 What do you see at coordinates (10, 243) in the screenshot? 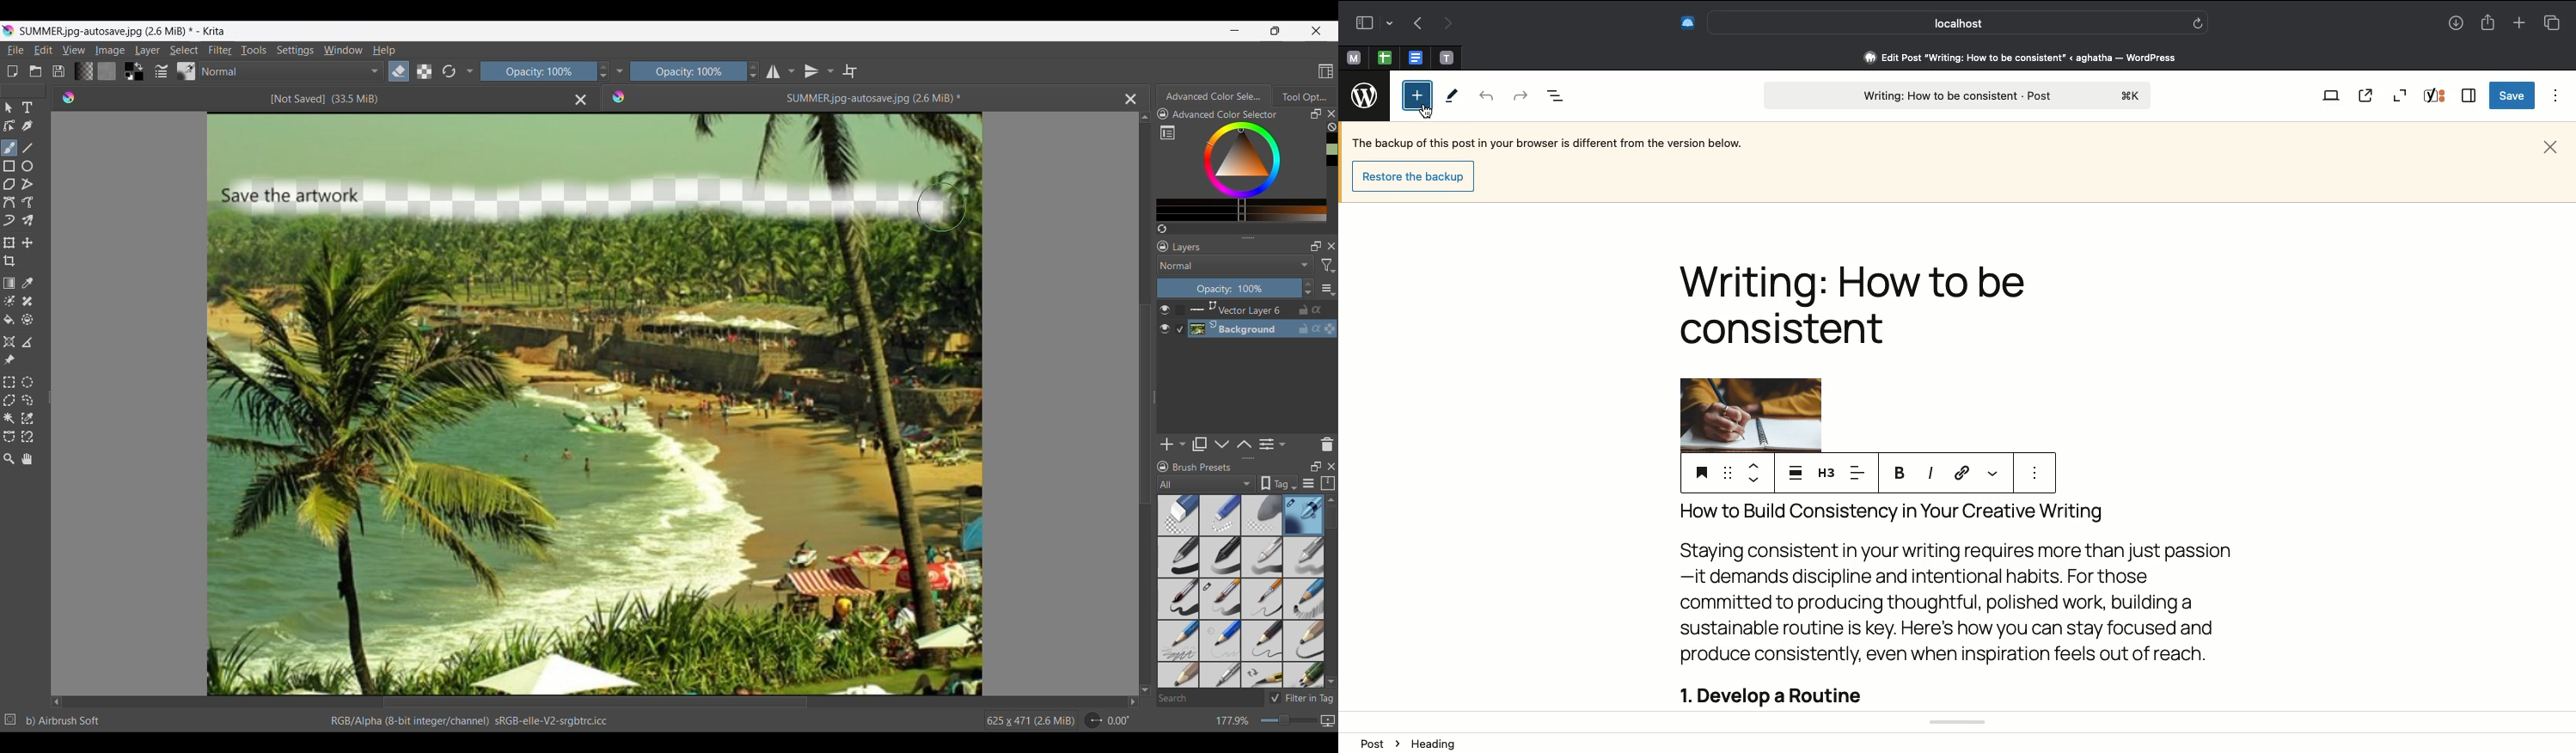
I see `Transform a layer or selection` at bounding box center [10, 243].